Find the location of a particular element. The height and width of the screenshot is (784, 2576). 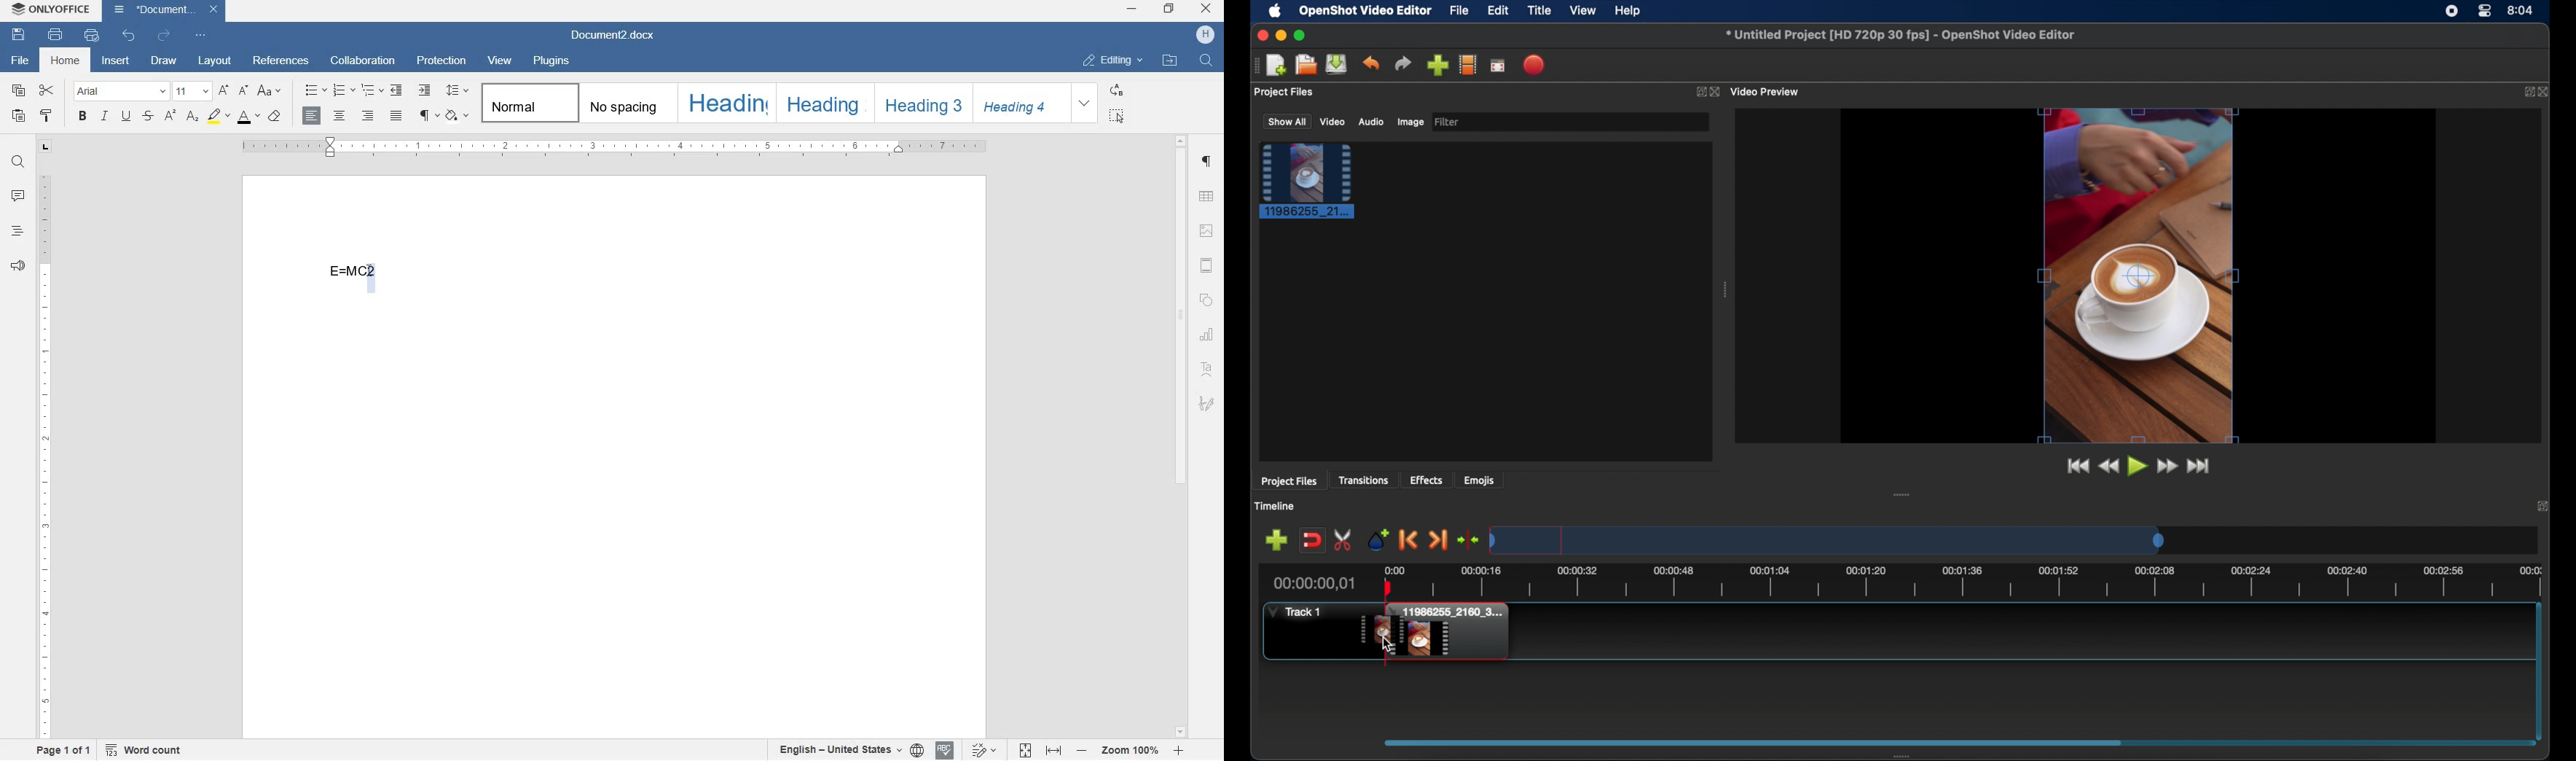

video preview is located at coordinates (2139, 276).